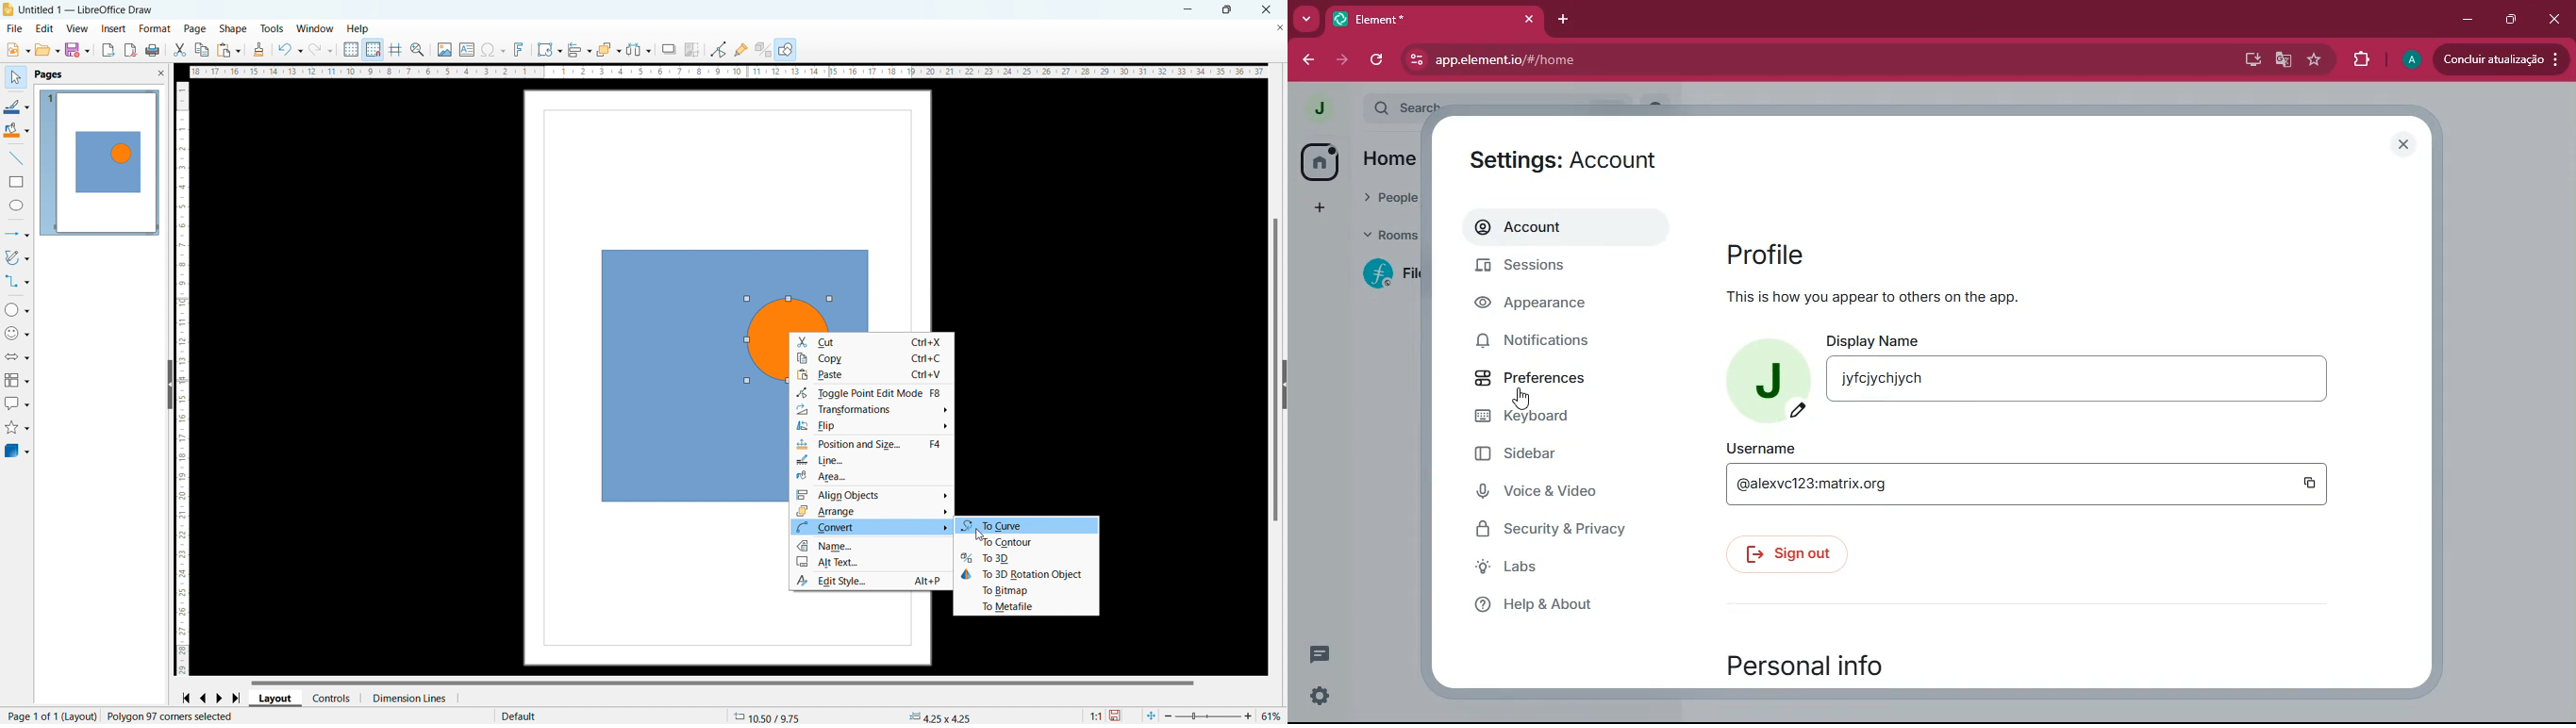 The height and width of the screenshot is (728, 2576). I want to click on close document, so click(1279, 26).